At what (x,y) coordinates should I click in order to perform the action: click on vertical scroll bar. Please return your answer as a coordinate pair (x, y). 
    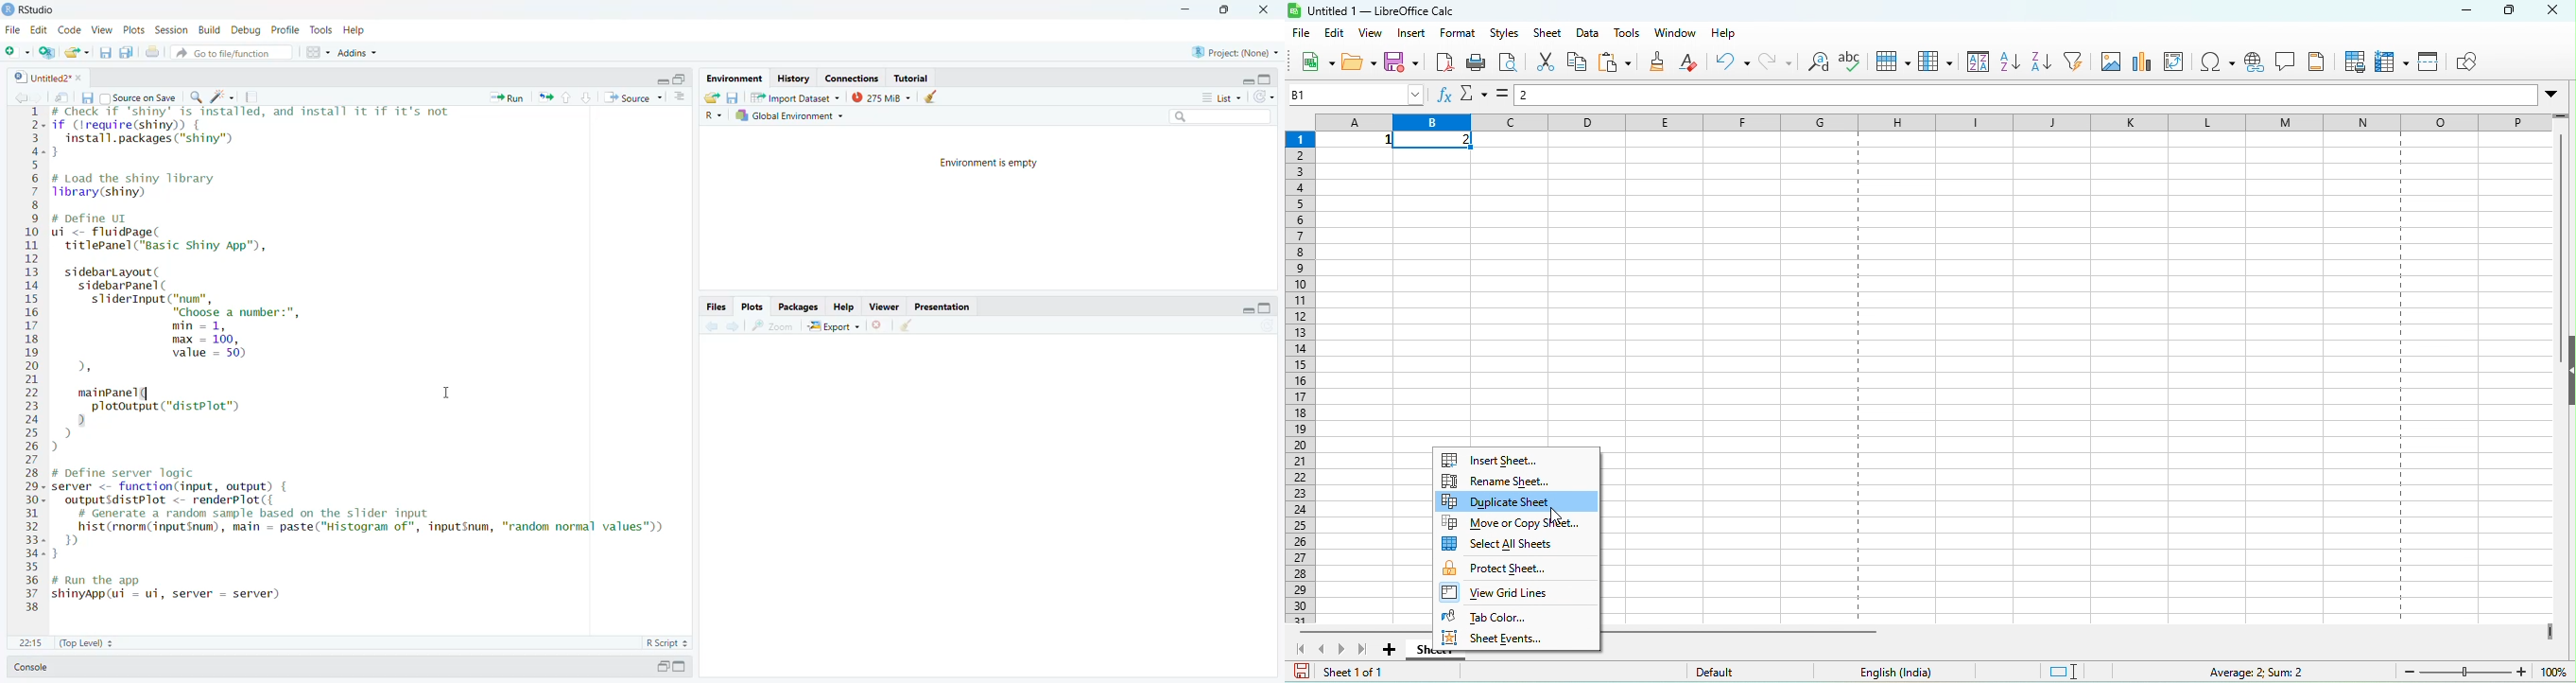
    Looking at the image, I should click on (2557, 229).